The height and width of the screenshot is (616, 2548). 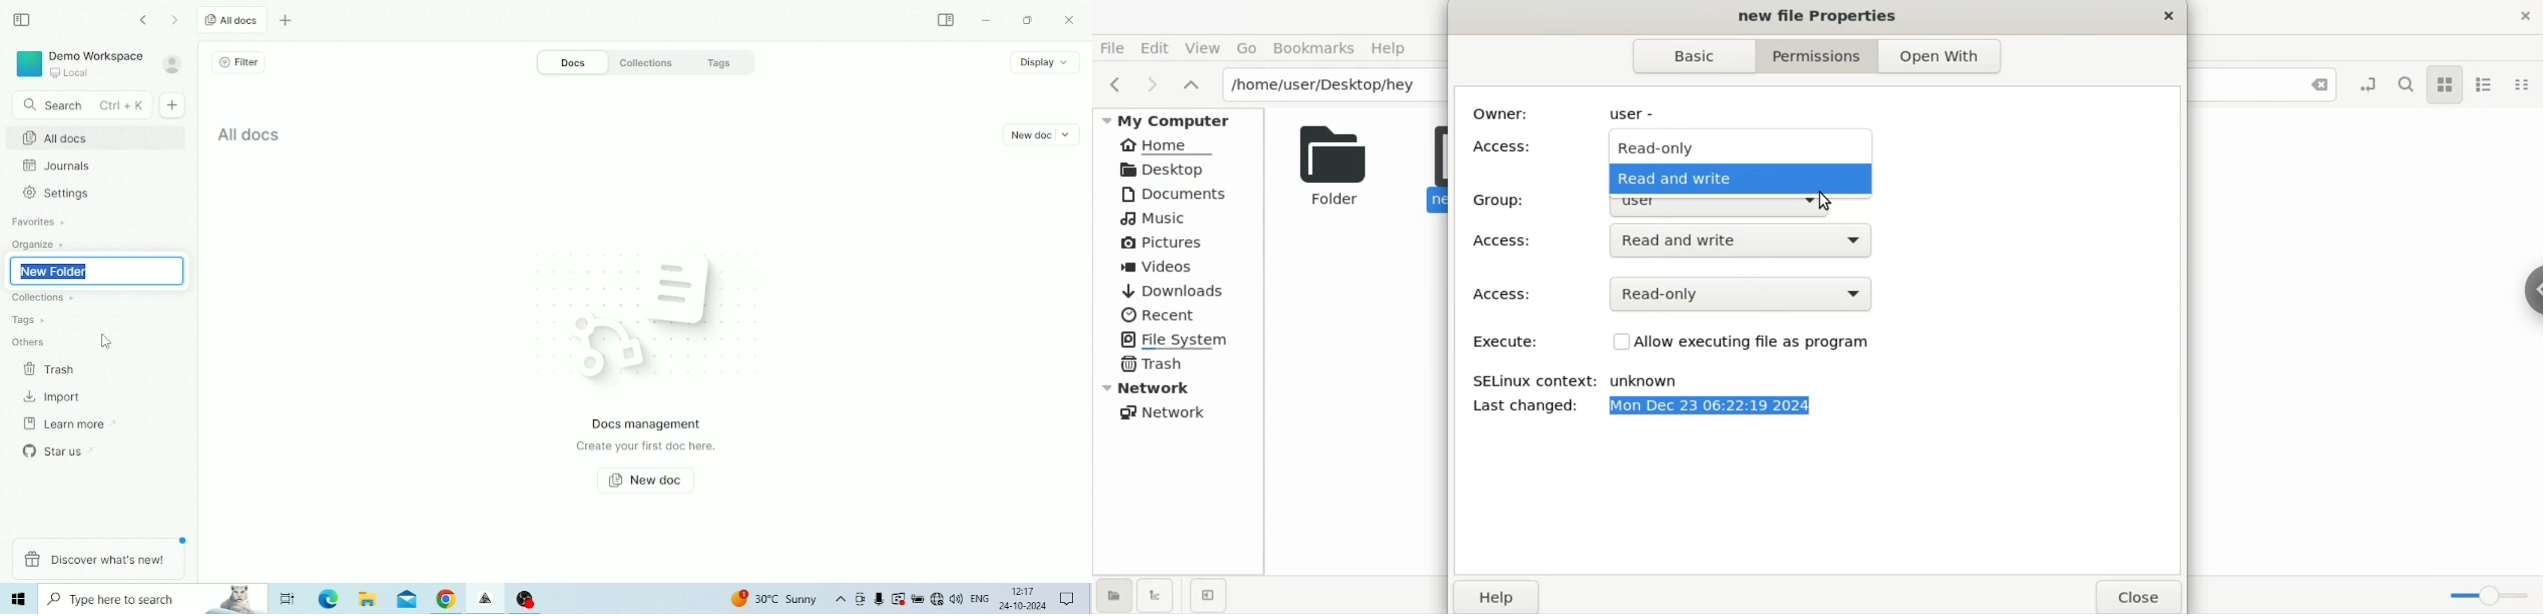 What do you see at coordinates (1156, 47) in the screenshot?
I see `Edit` at bounding box center [1156, 47].